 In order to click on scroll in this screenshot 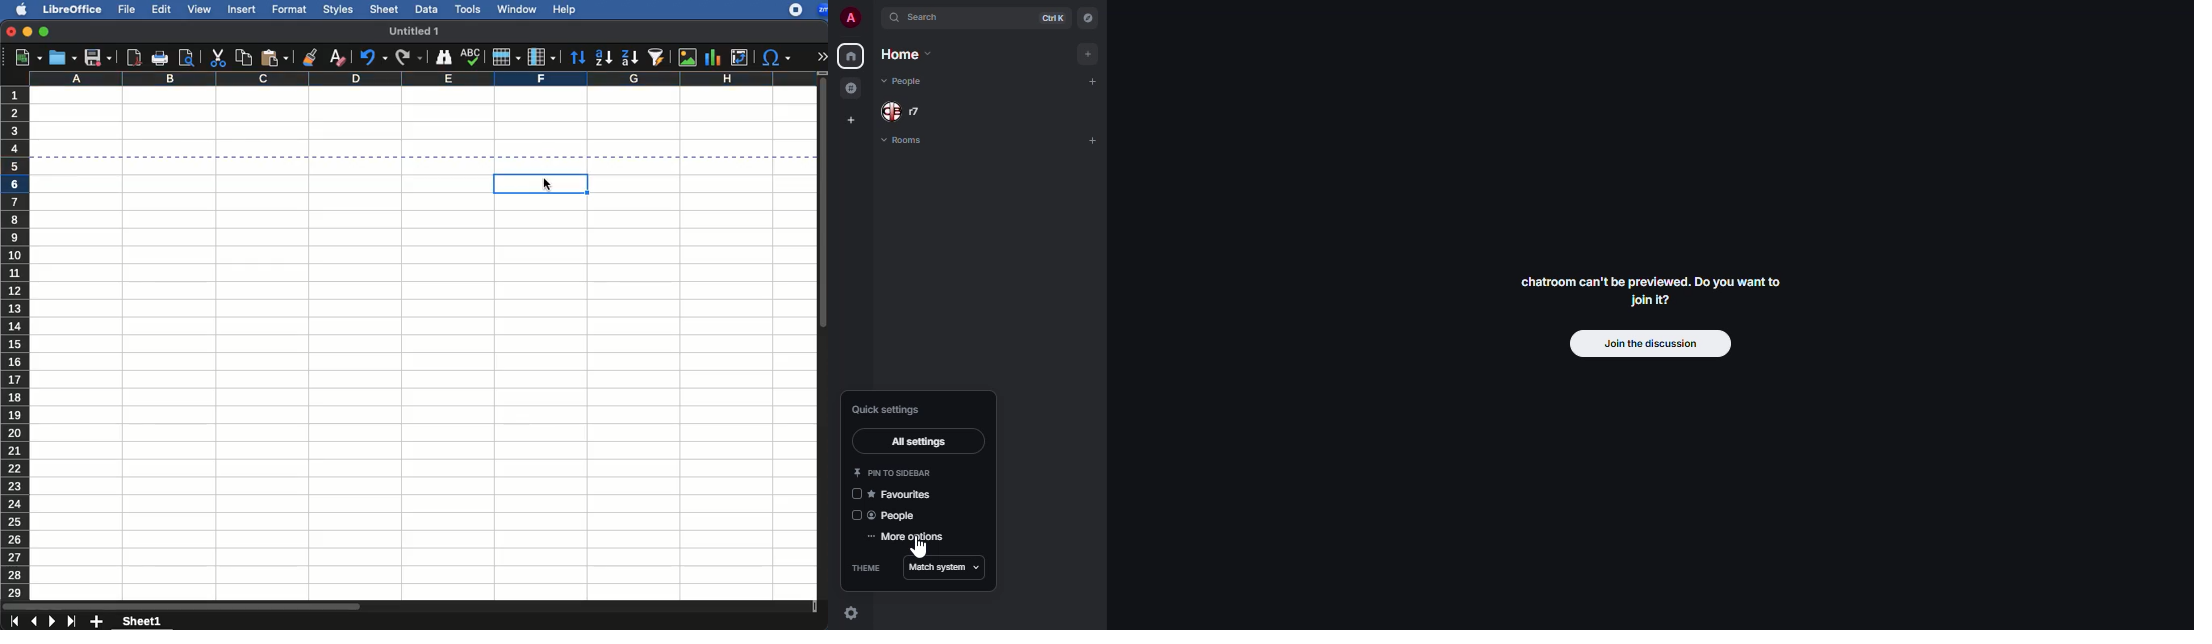, I will do `click(824, 337)`.